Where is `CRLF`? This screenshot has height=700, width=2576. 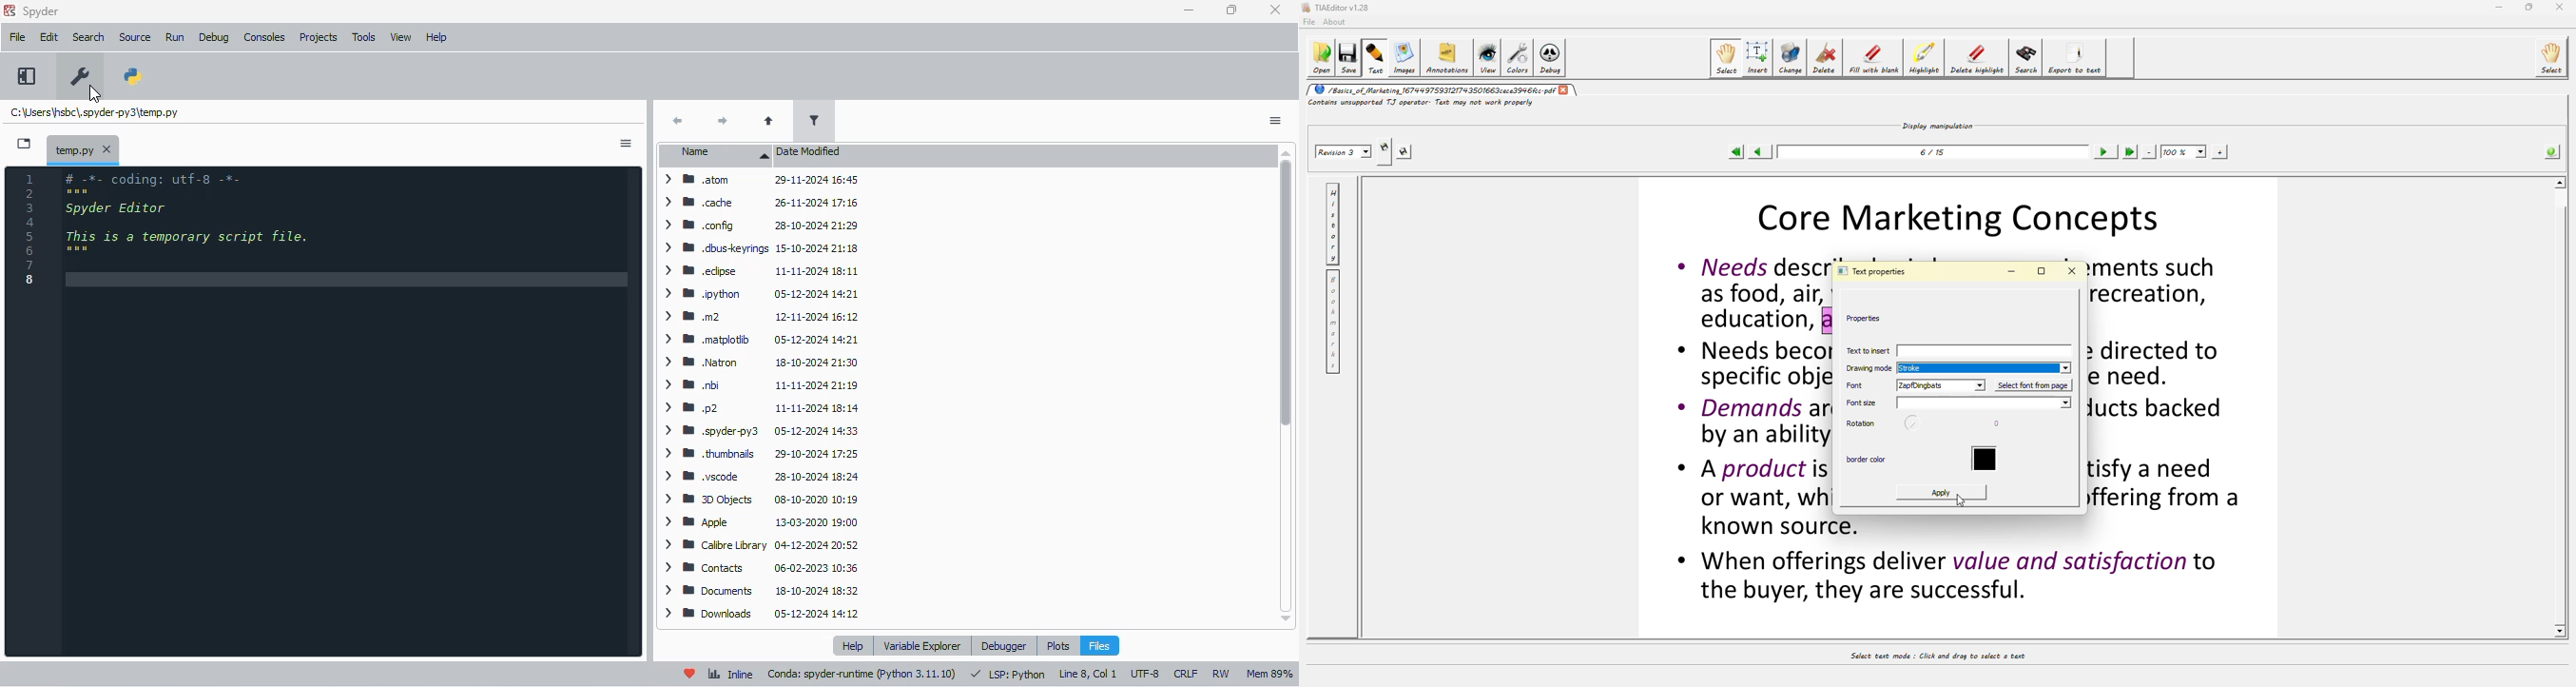 CRLF is located at coordinates (1187, 674).